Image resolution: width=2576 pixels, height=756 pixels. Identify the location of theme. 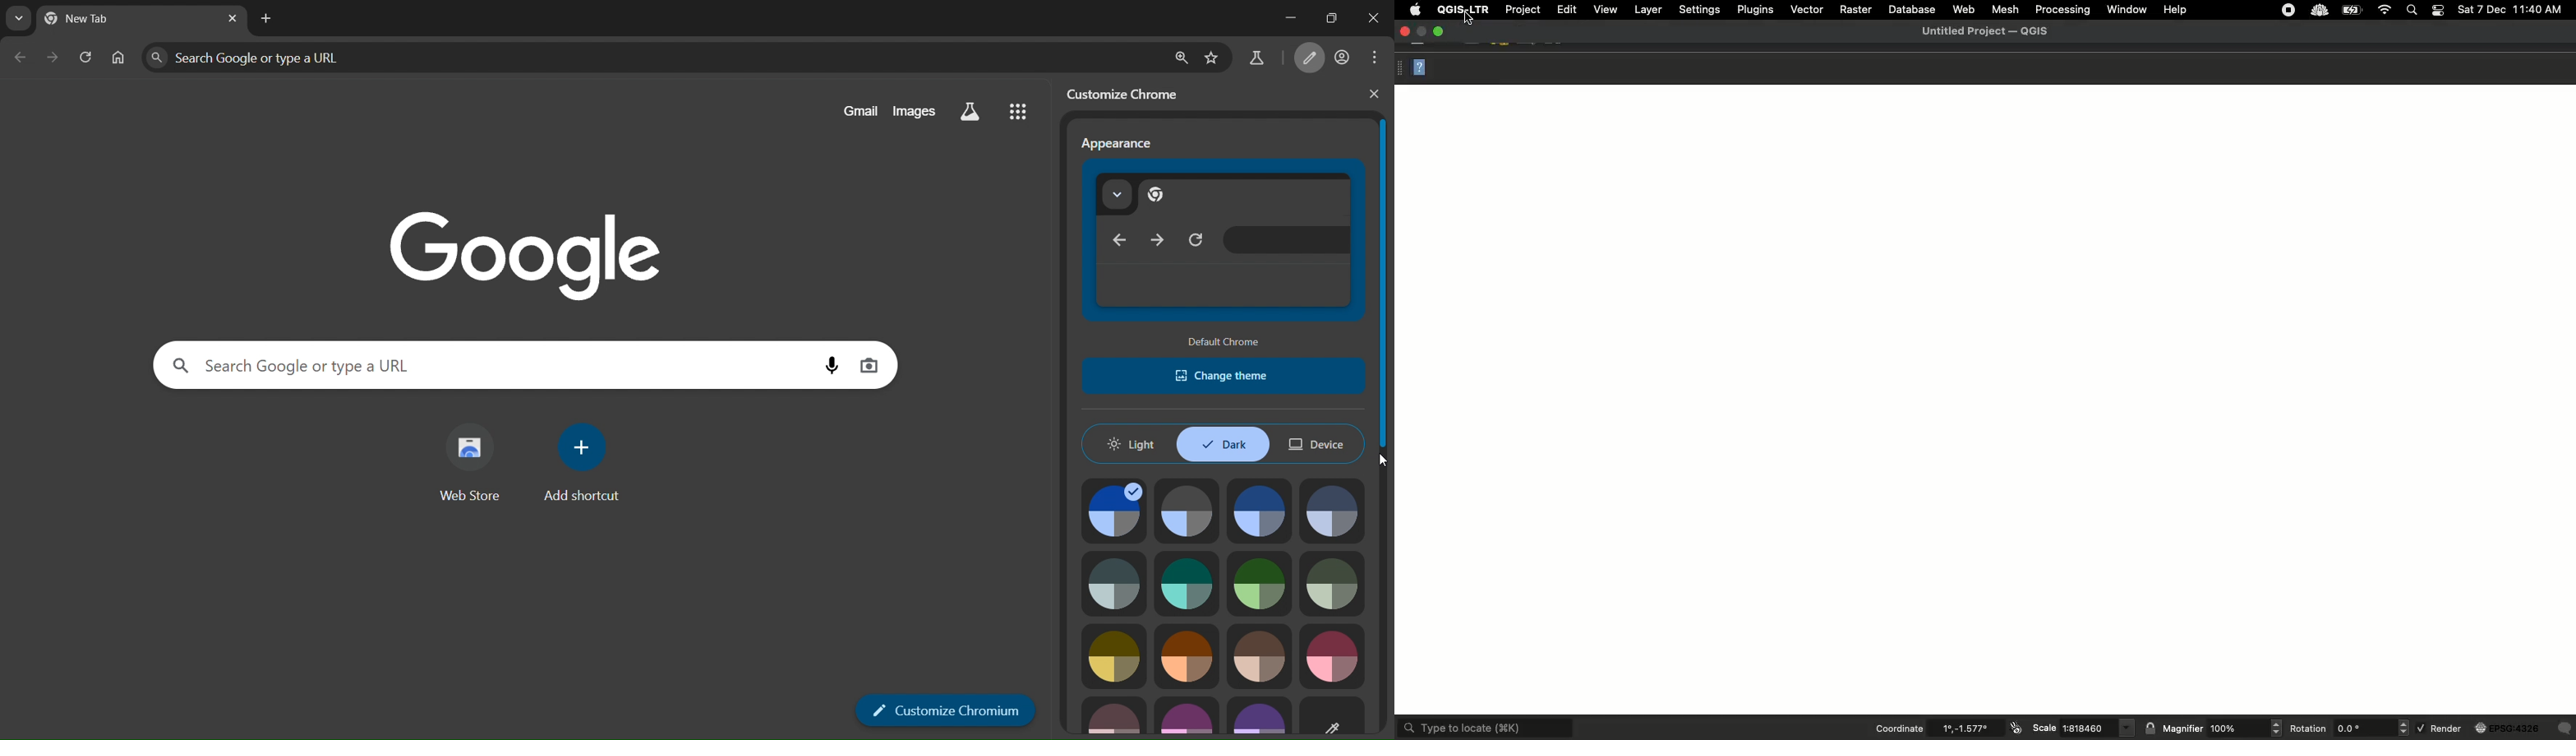
(1261, 582).